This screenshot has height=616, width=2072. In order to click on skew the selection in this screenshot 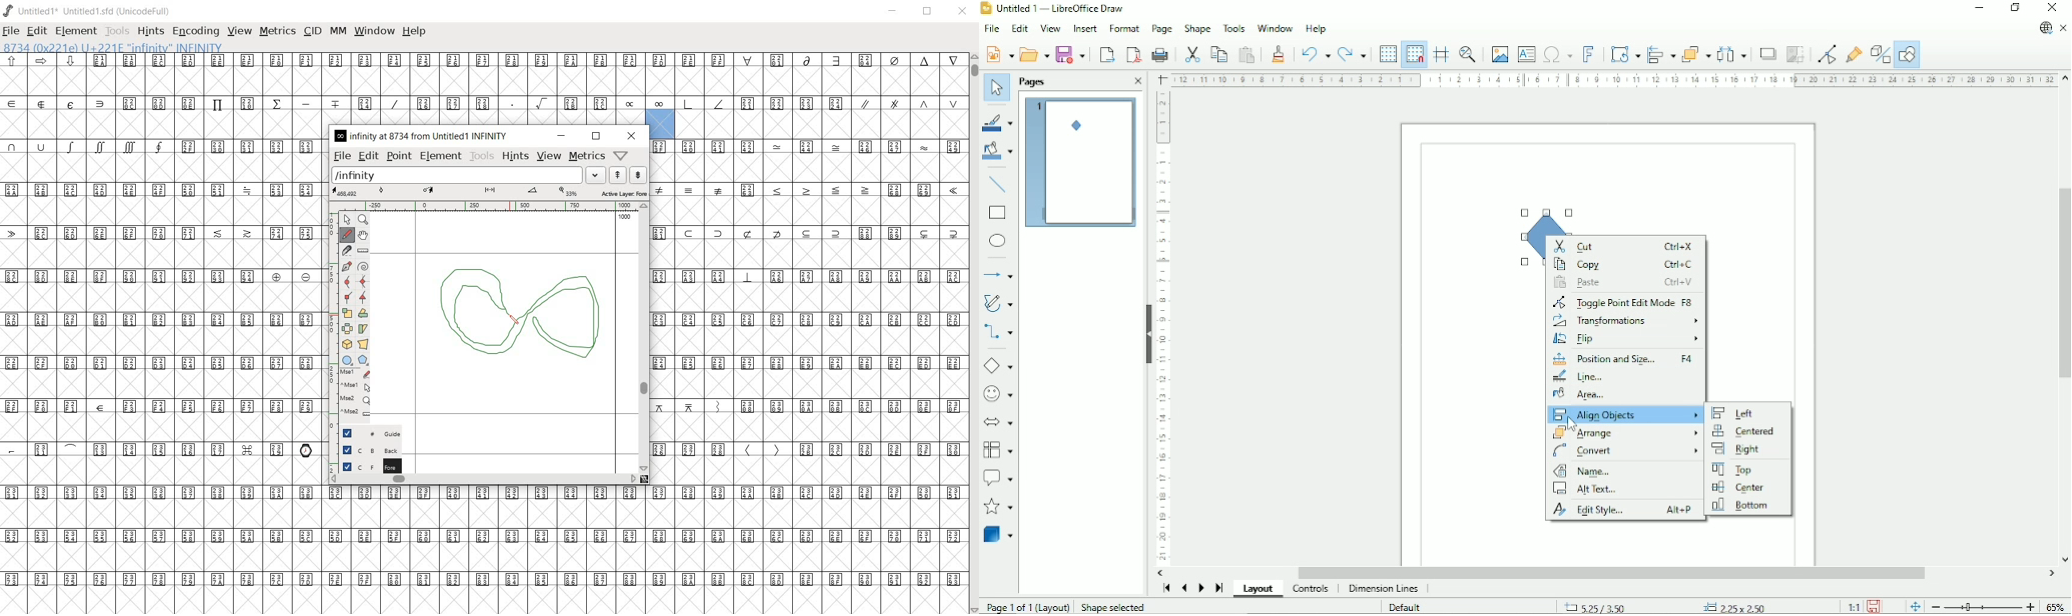, I will do `click(363, 329)`.